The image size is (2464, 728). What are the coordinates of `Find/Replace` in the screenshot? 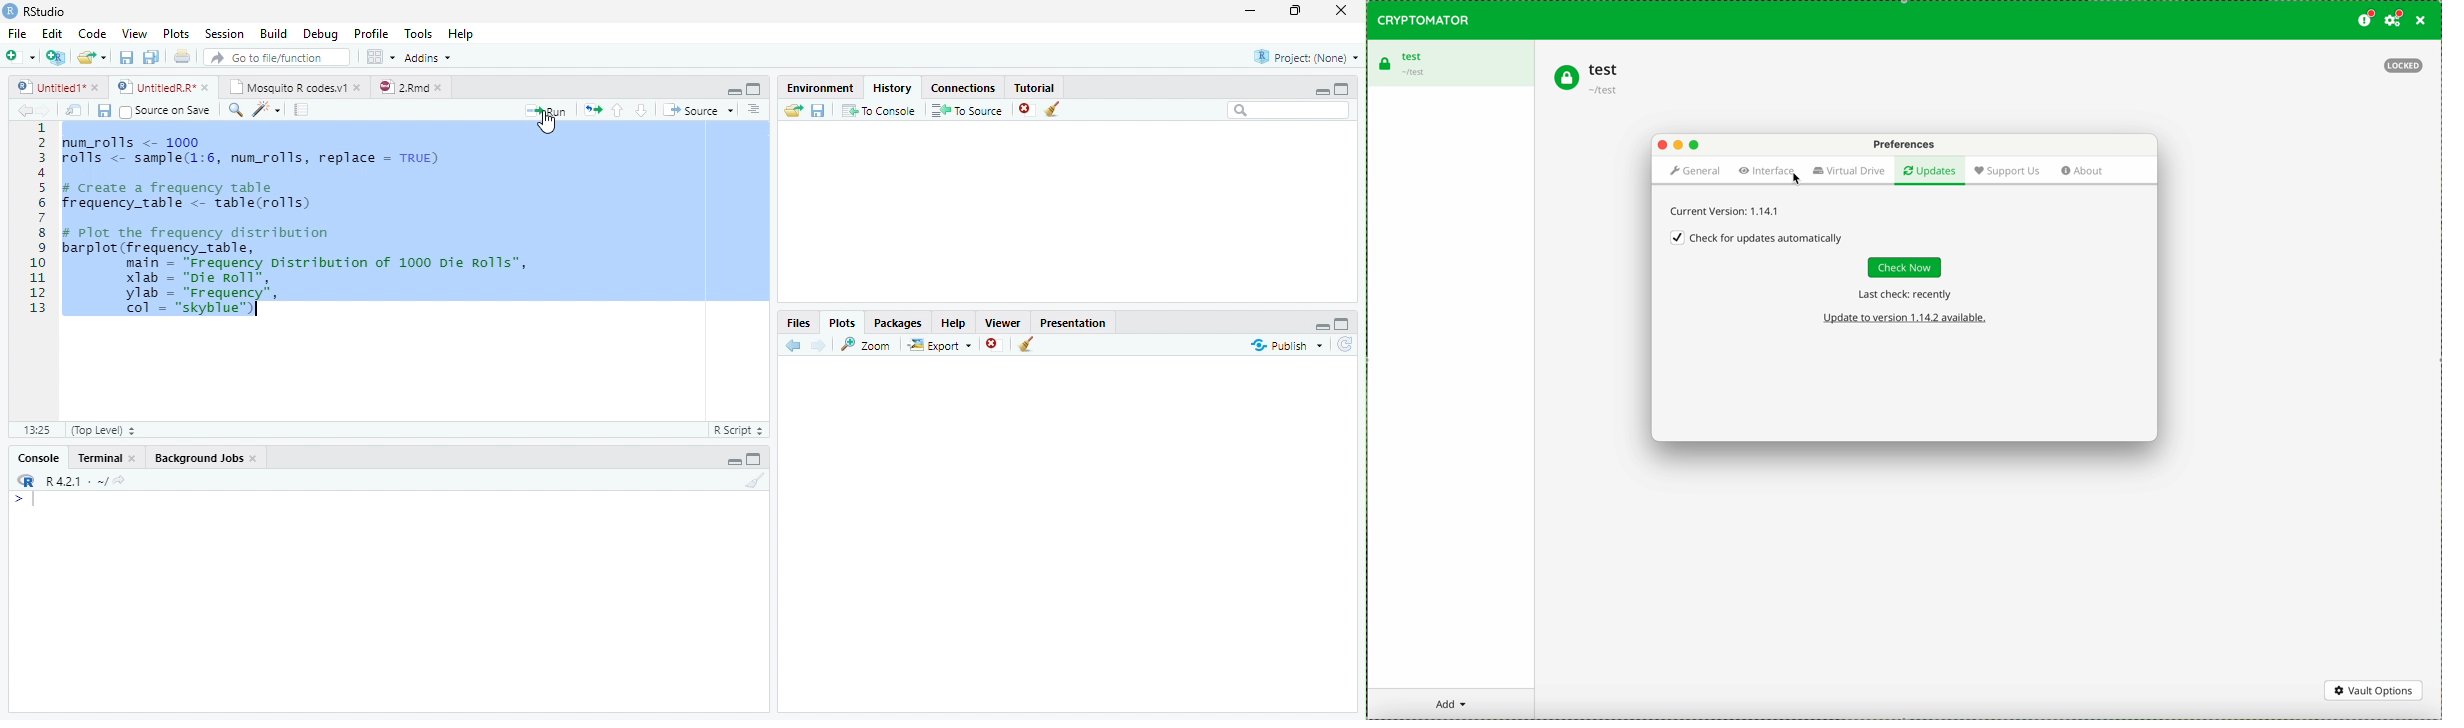 It's located at (233, 110).